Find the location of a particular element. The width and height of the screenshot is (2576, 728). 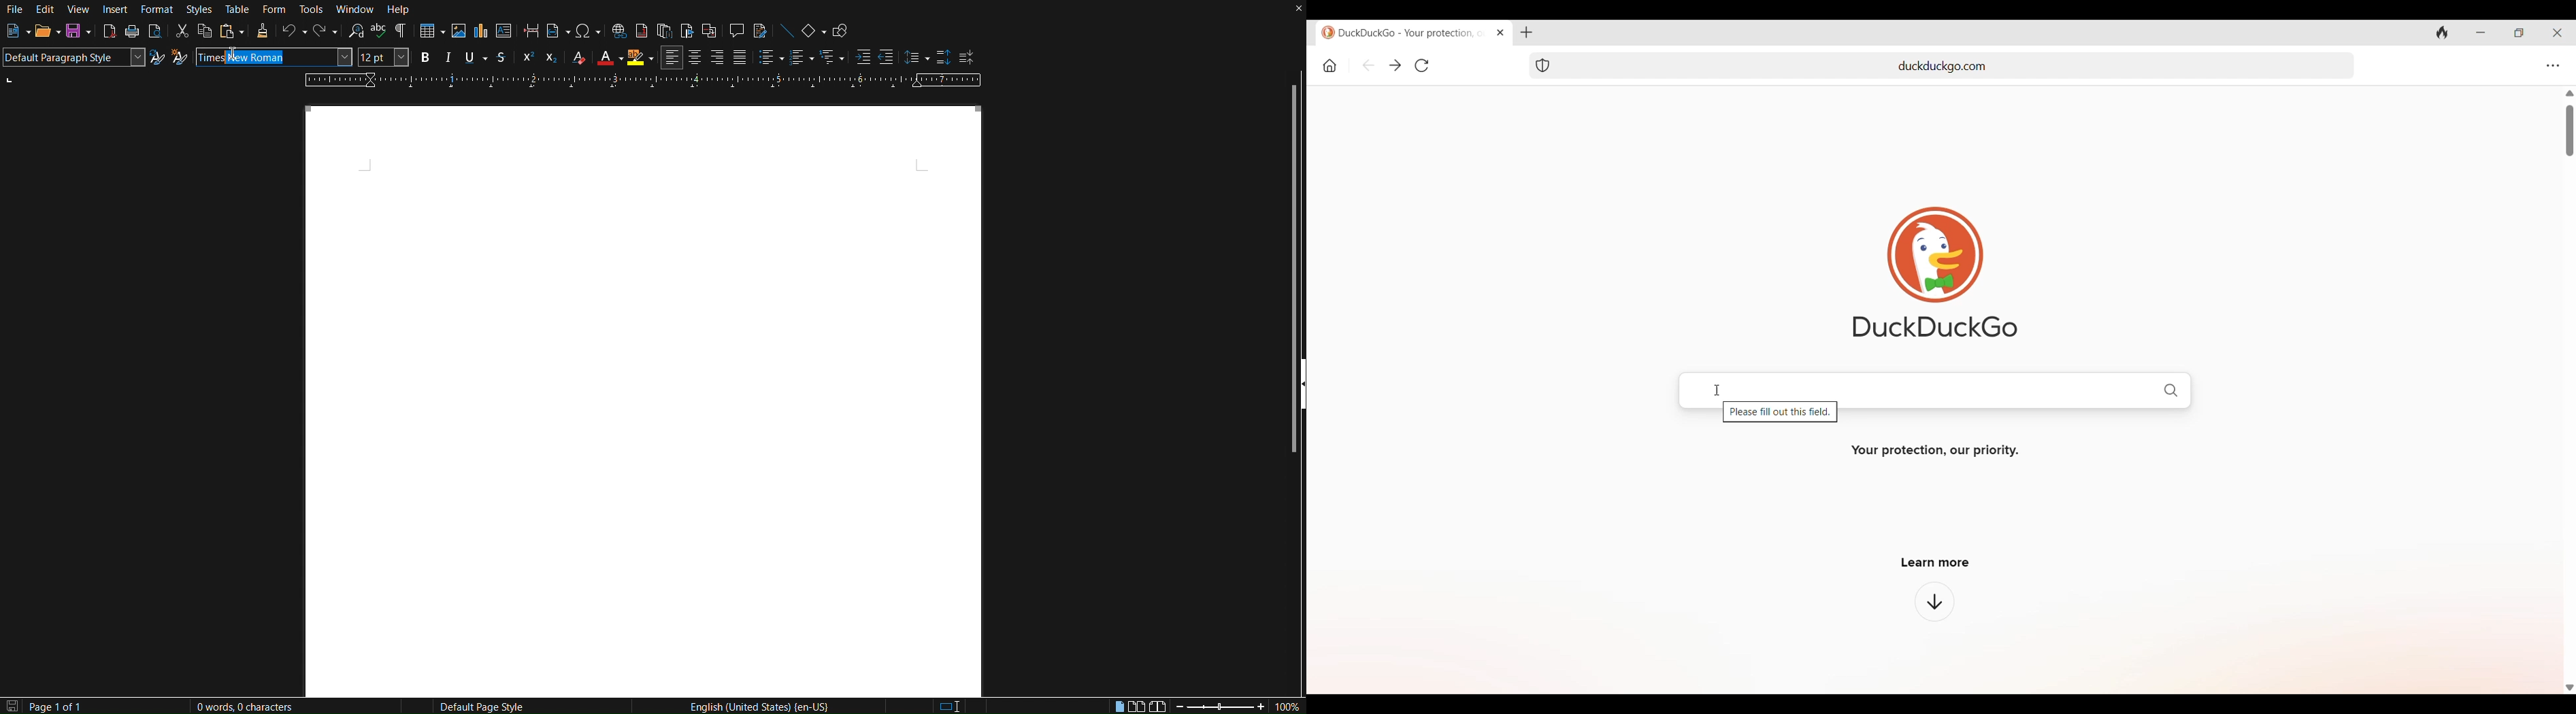

Redo is located at coordinates (323, 33).